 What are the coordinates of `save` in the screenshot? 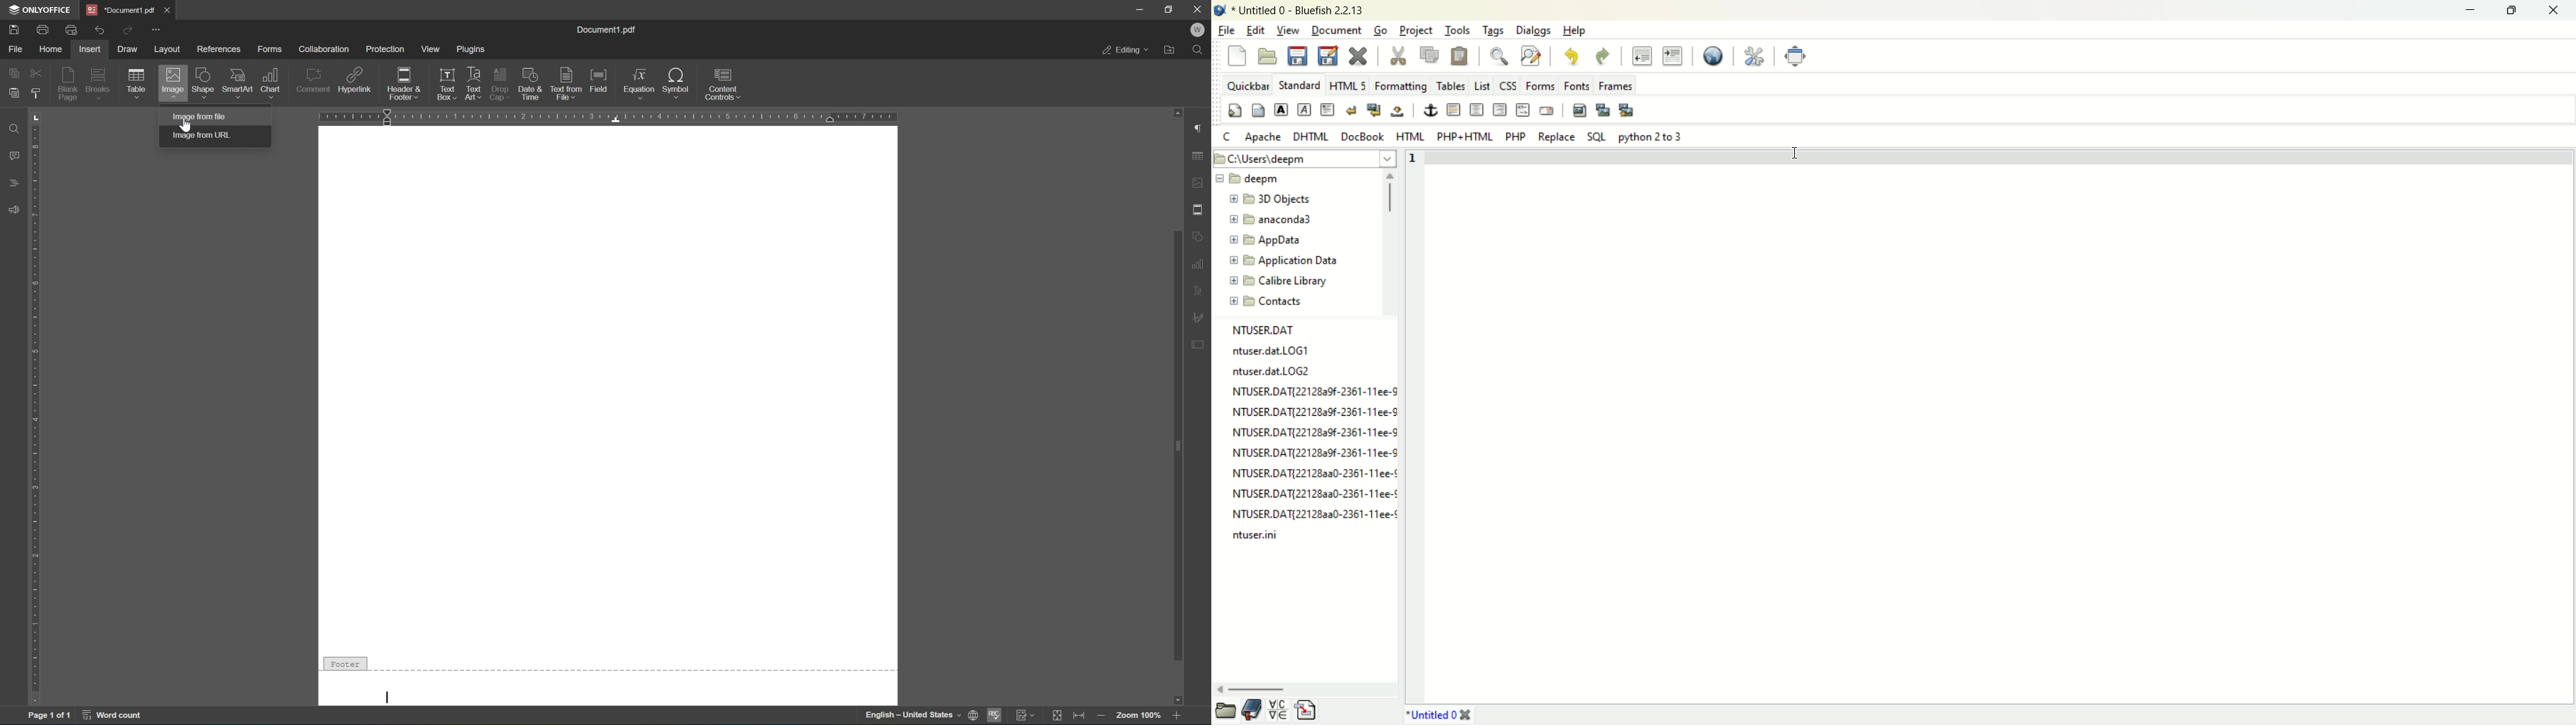 It's located at (12, 29).